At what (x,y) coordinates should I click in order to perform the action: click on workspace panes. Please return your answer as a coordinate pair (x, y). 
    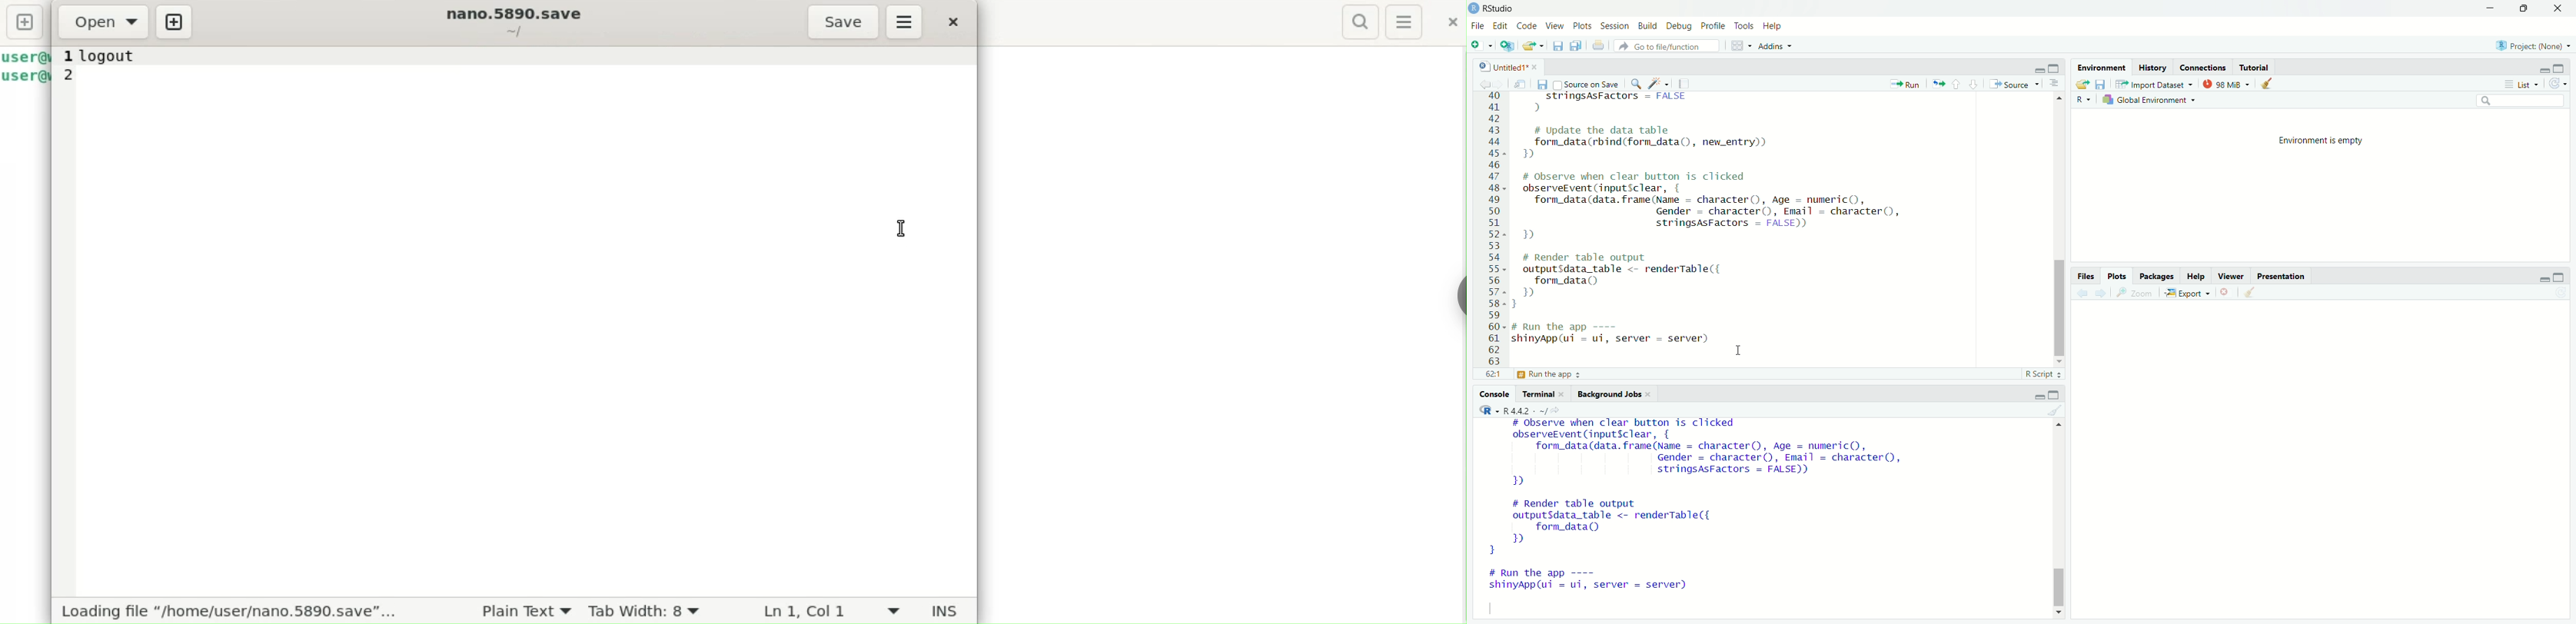
    Looking at the image, I should click on (1740, 44).